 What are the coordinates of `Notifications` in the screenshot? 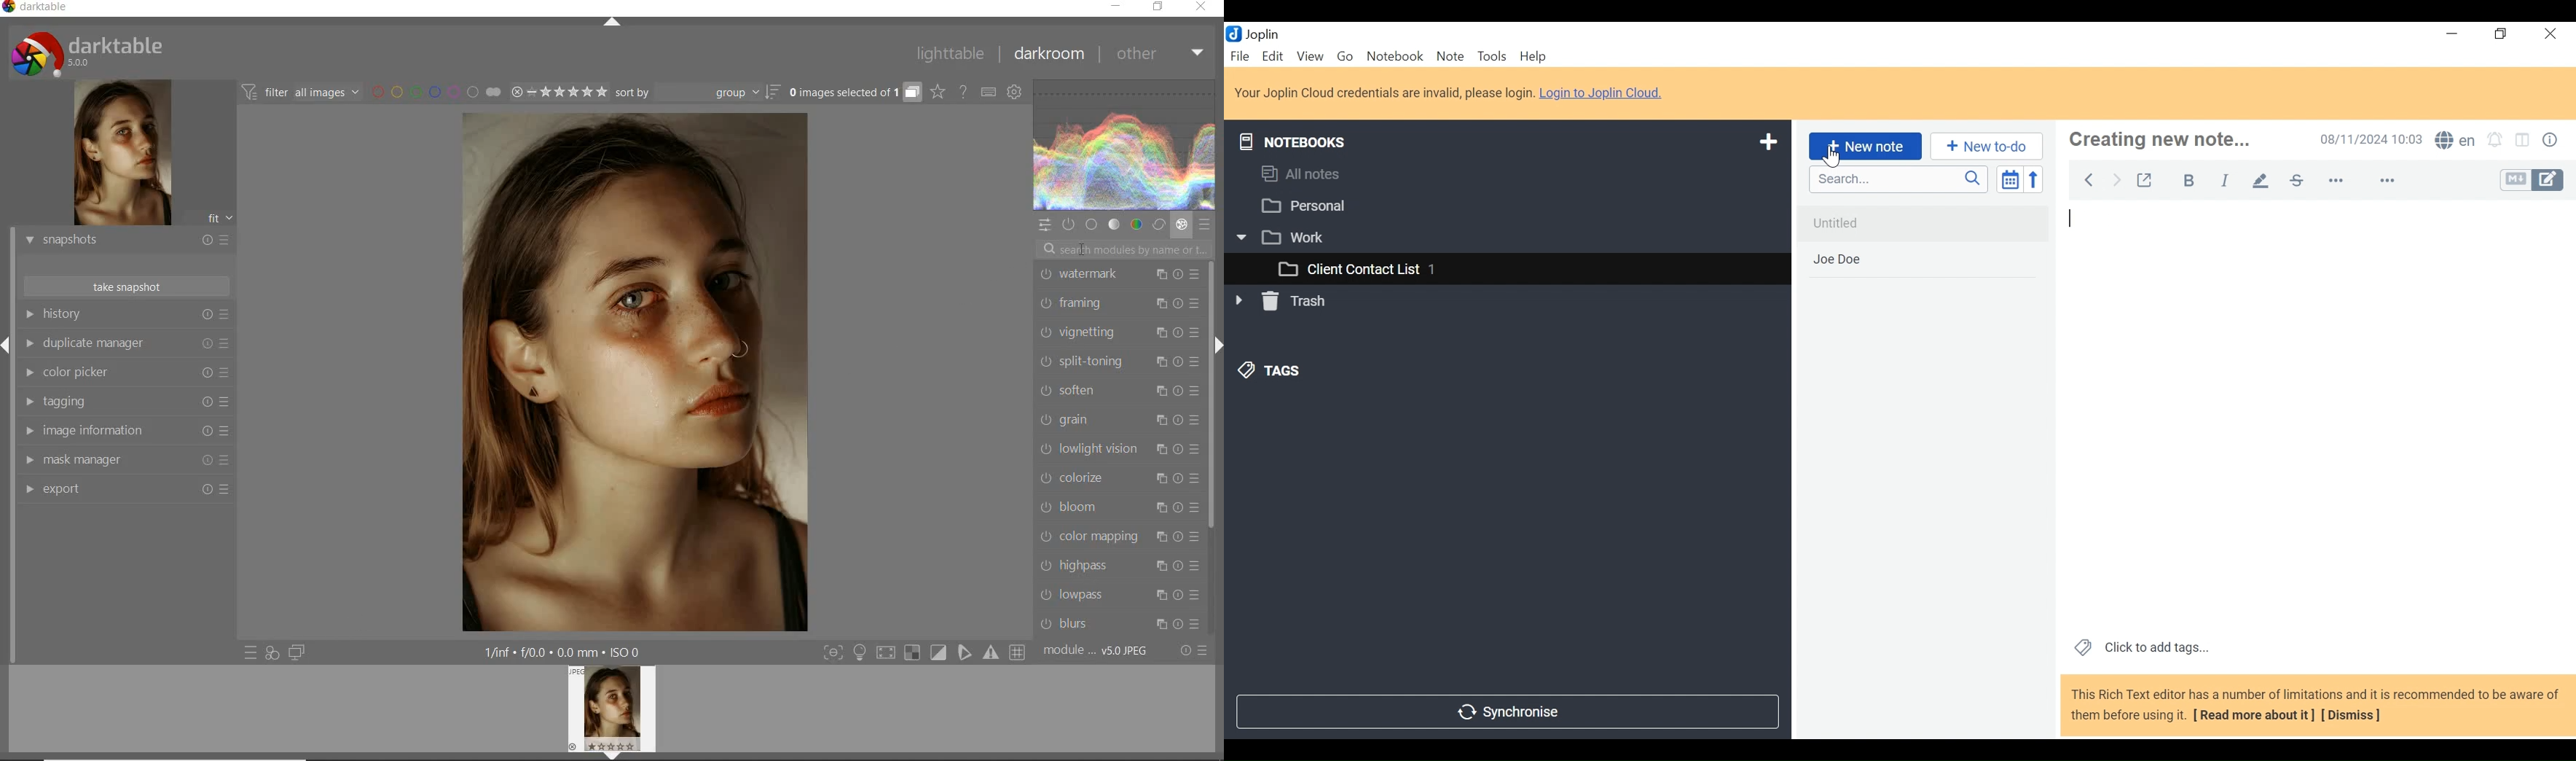 It's located at (2498, 139).